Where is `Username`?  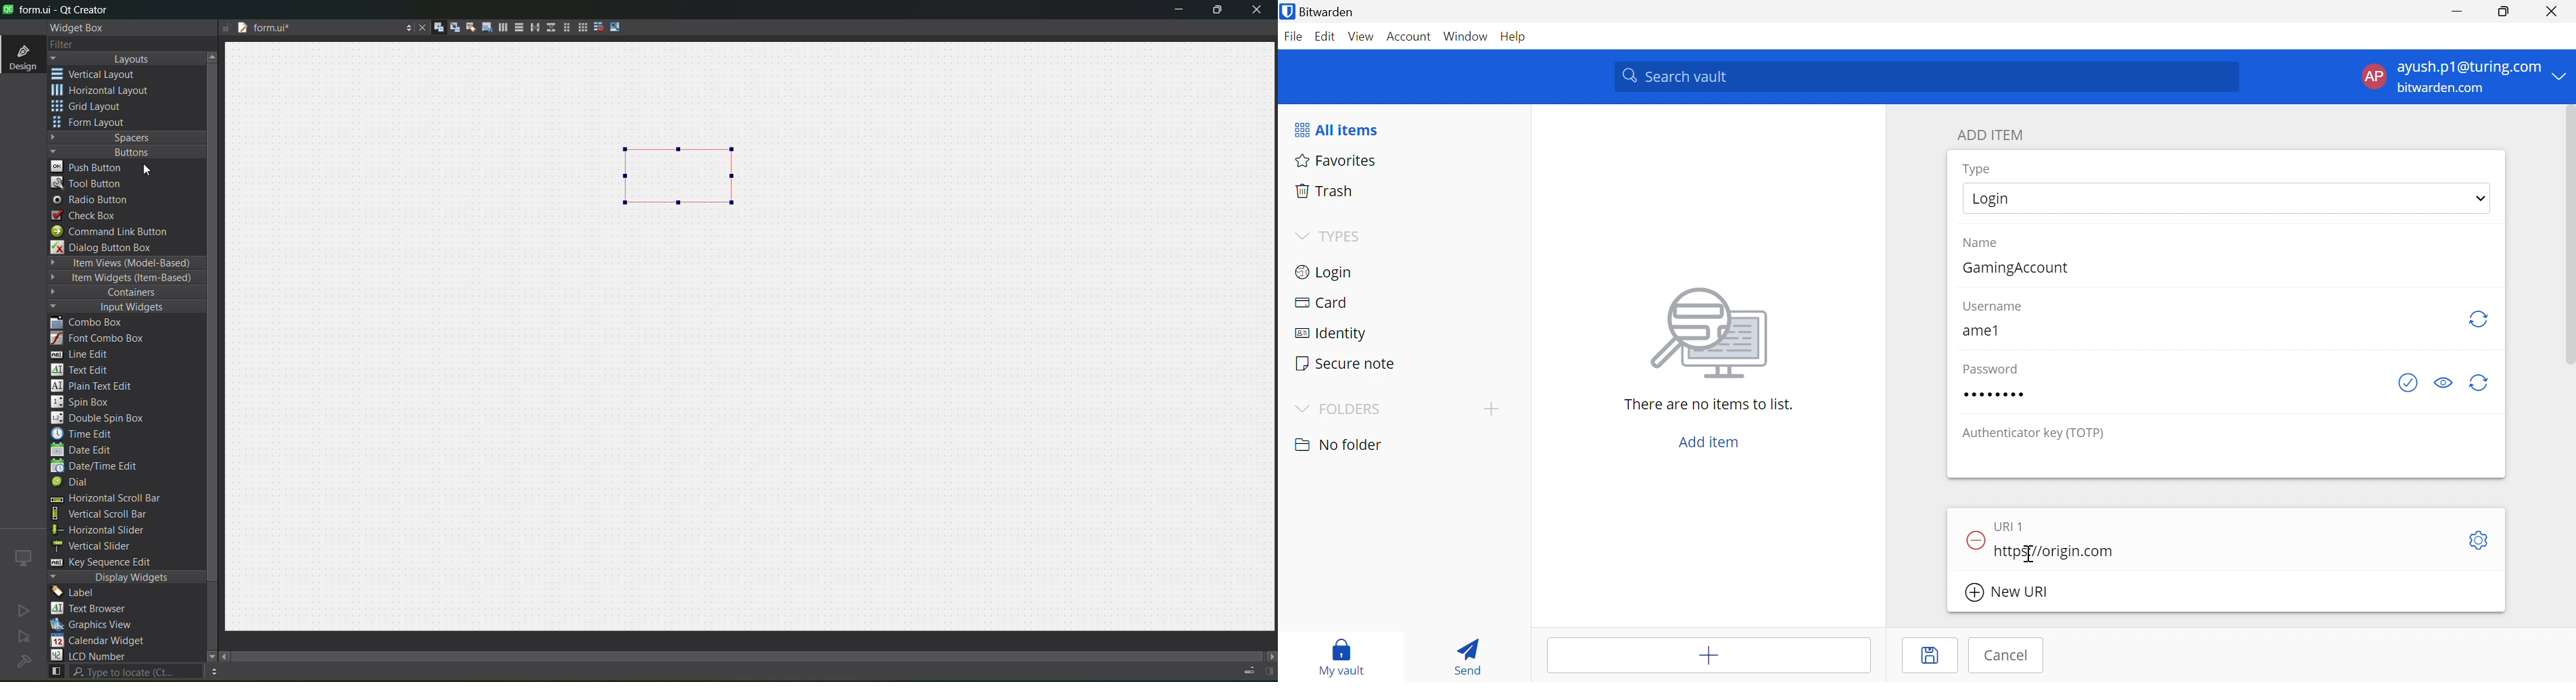 Username is located at coordinates (1995, 307).